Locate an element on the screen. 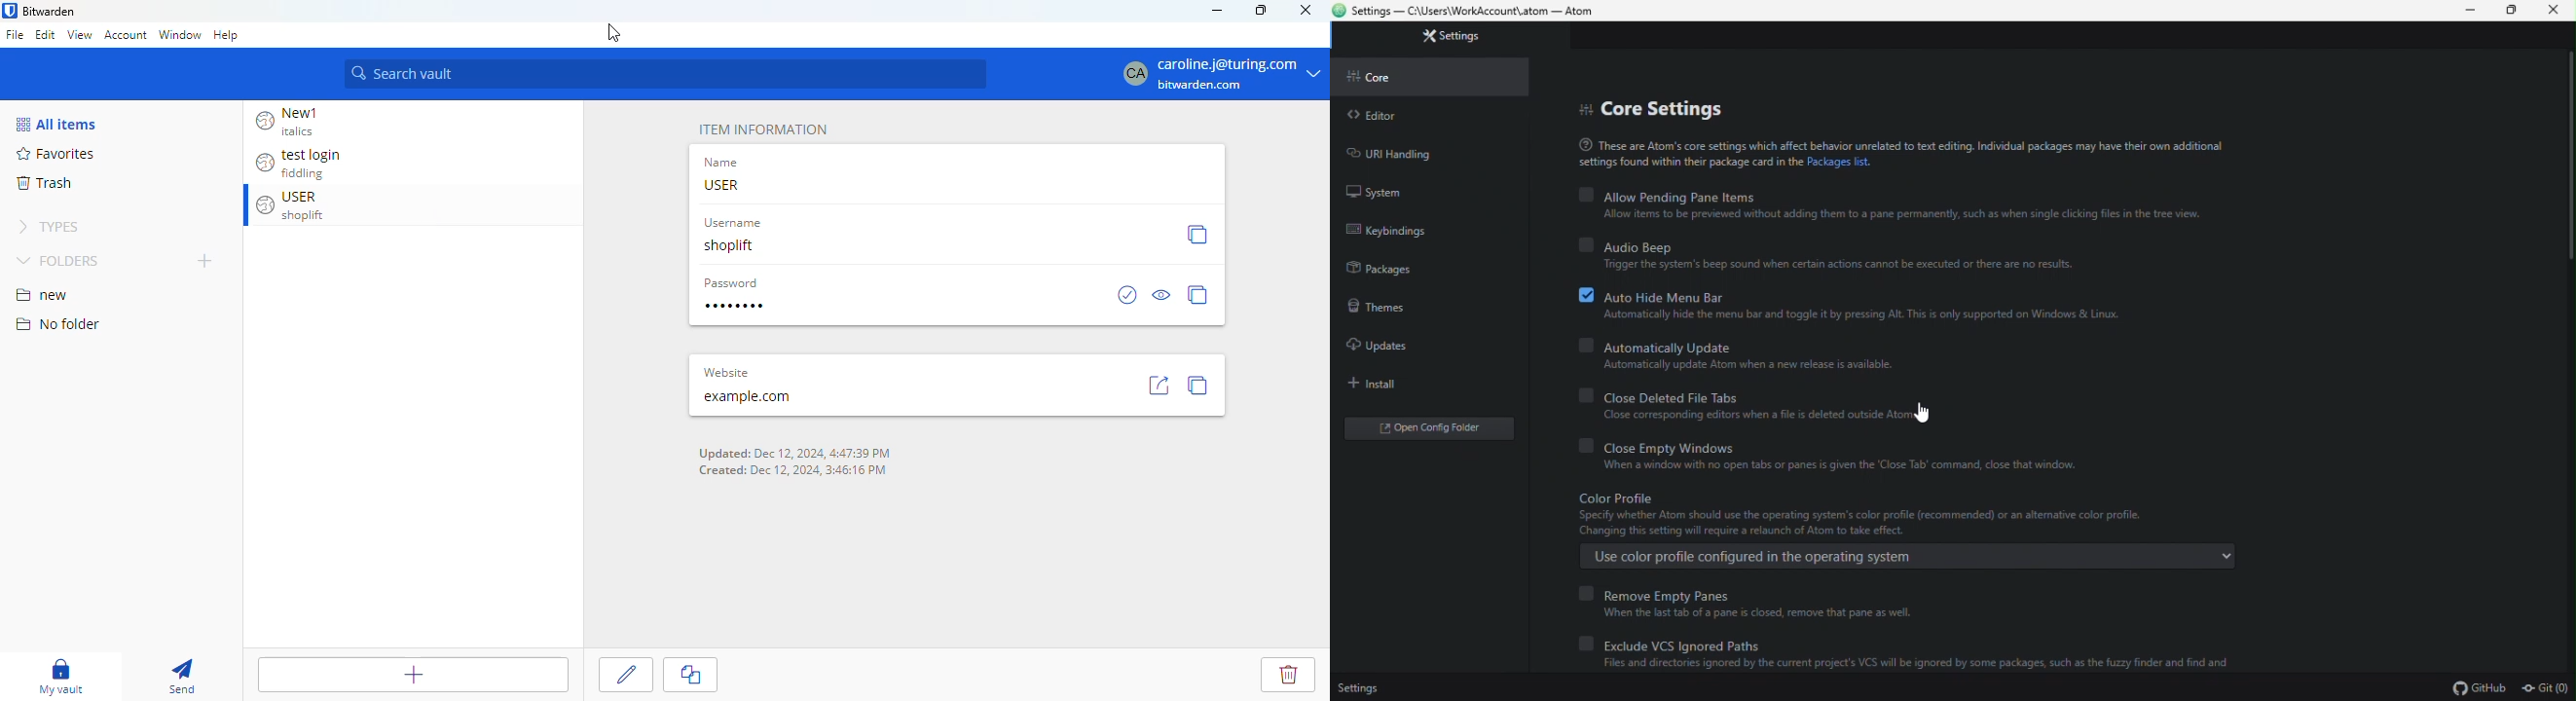 The height and width of the screenshot is (728, 2576). shoplift is located at coordinates (731, 245).